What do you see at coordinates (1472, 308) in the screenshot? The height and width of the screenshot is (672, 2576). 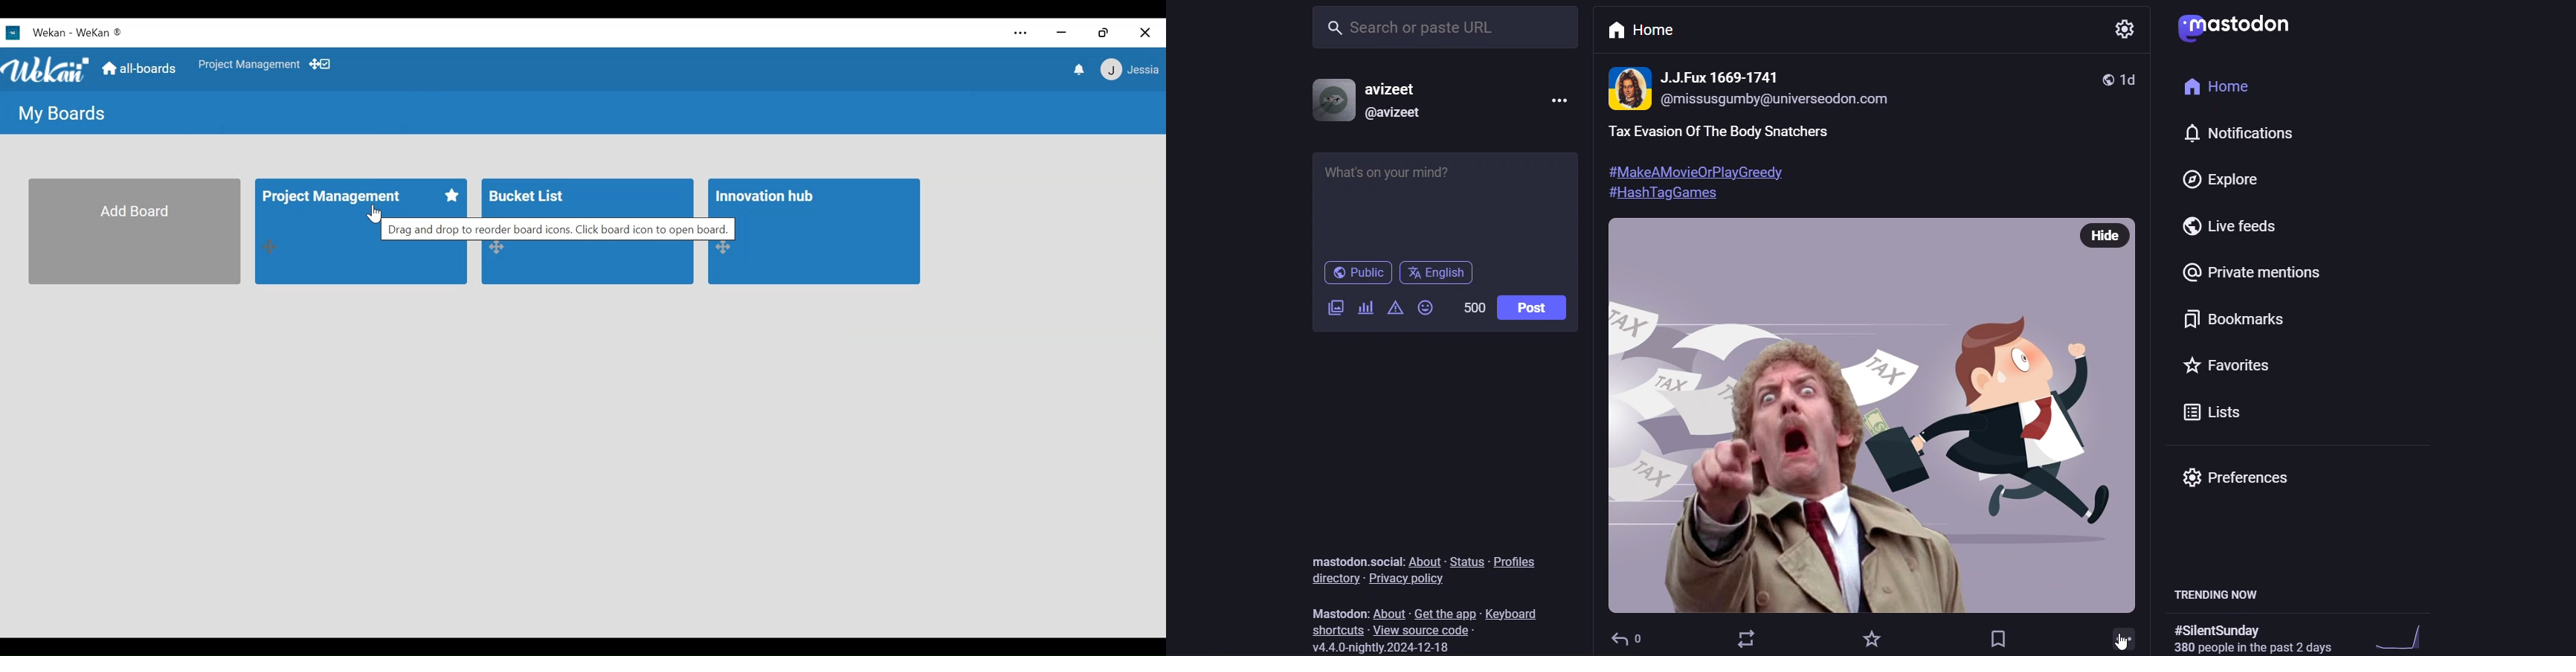 I see `word limit` at bounding box center [1472, 308].